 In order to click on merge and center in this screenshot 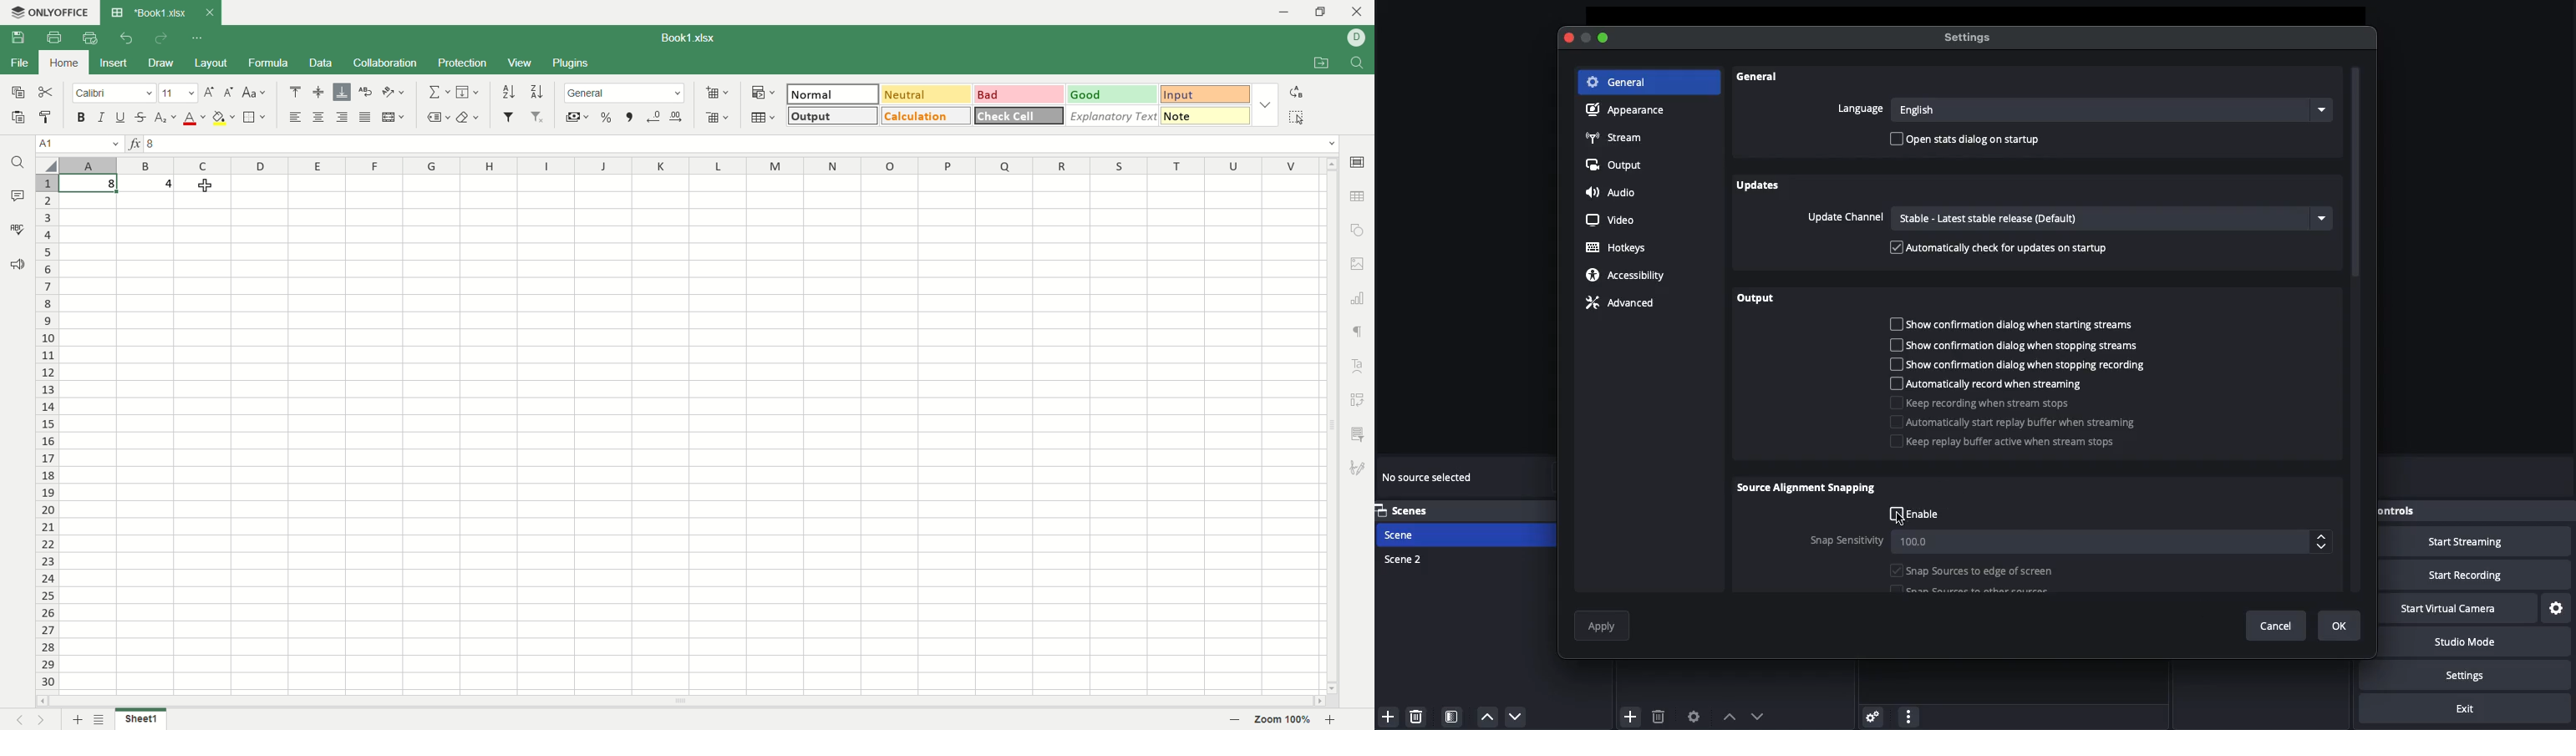, I will do `click(394, 117)`.